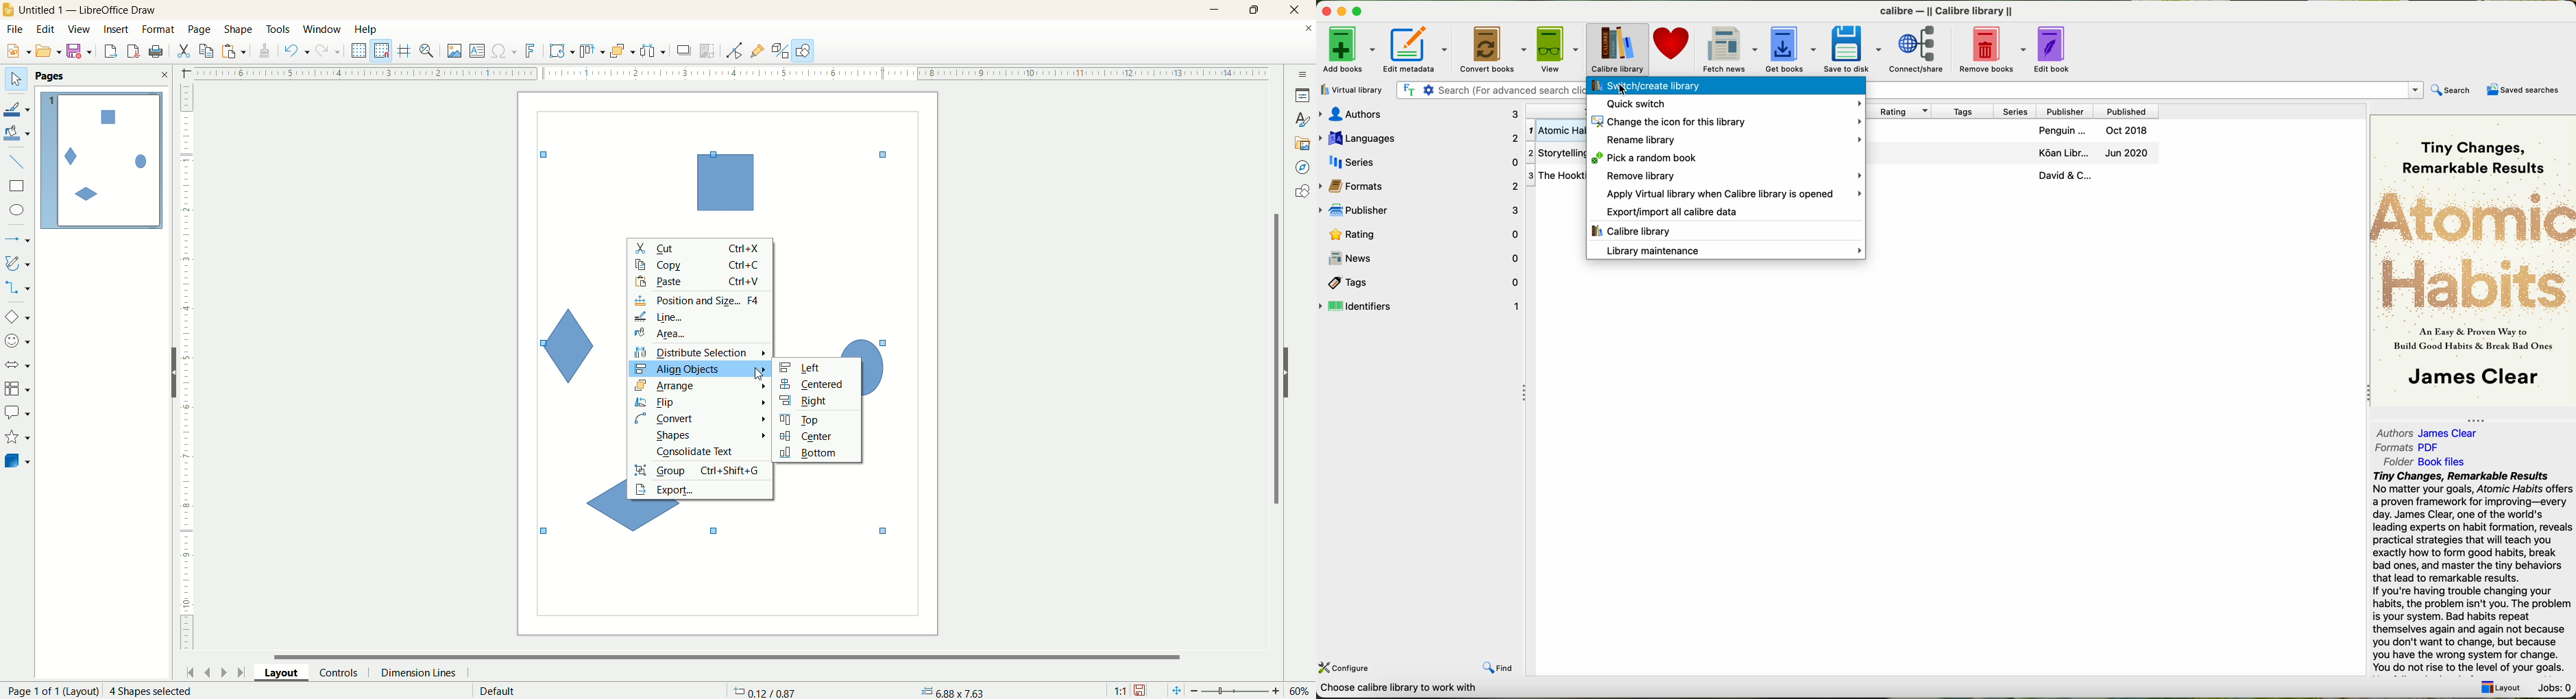 The height and width of the screenshot is (700, 2576). I want to click on file, so click(17, 29).